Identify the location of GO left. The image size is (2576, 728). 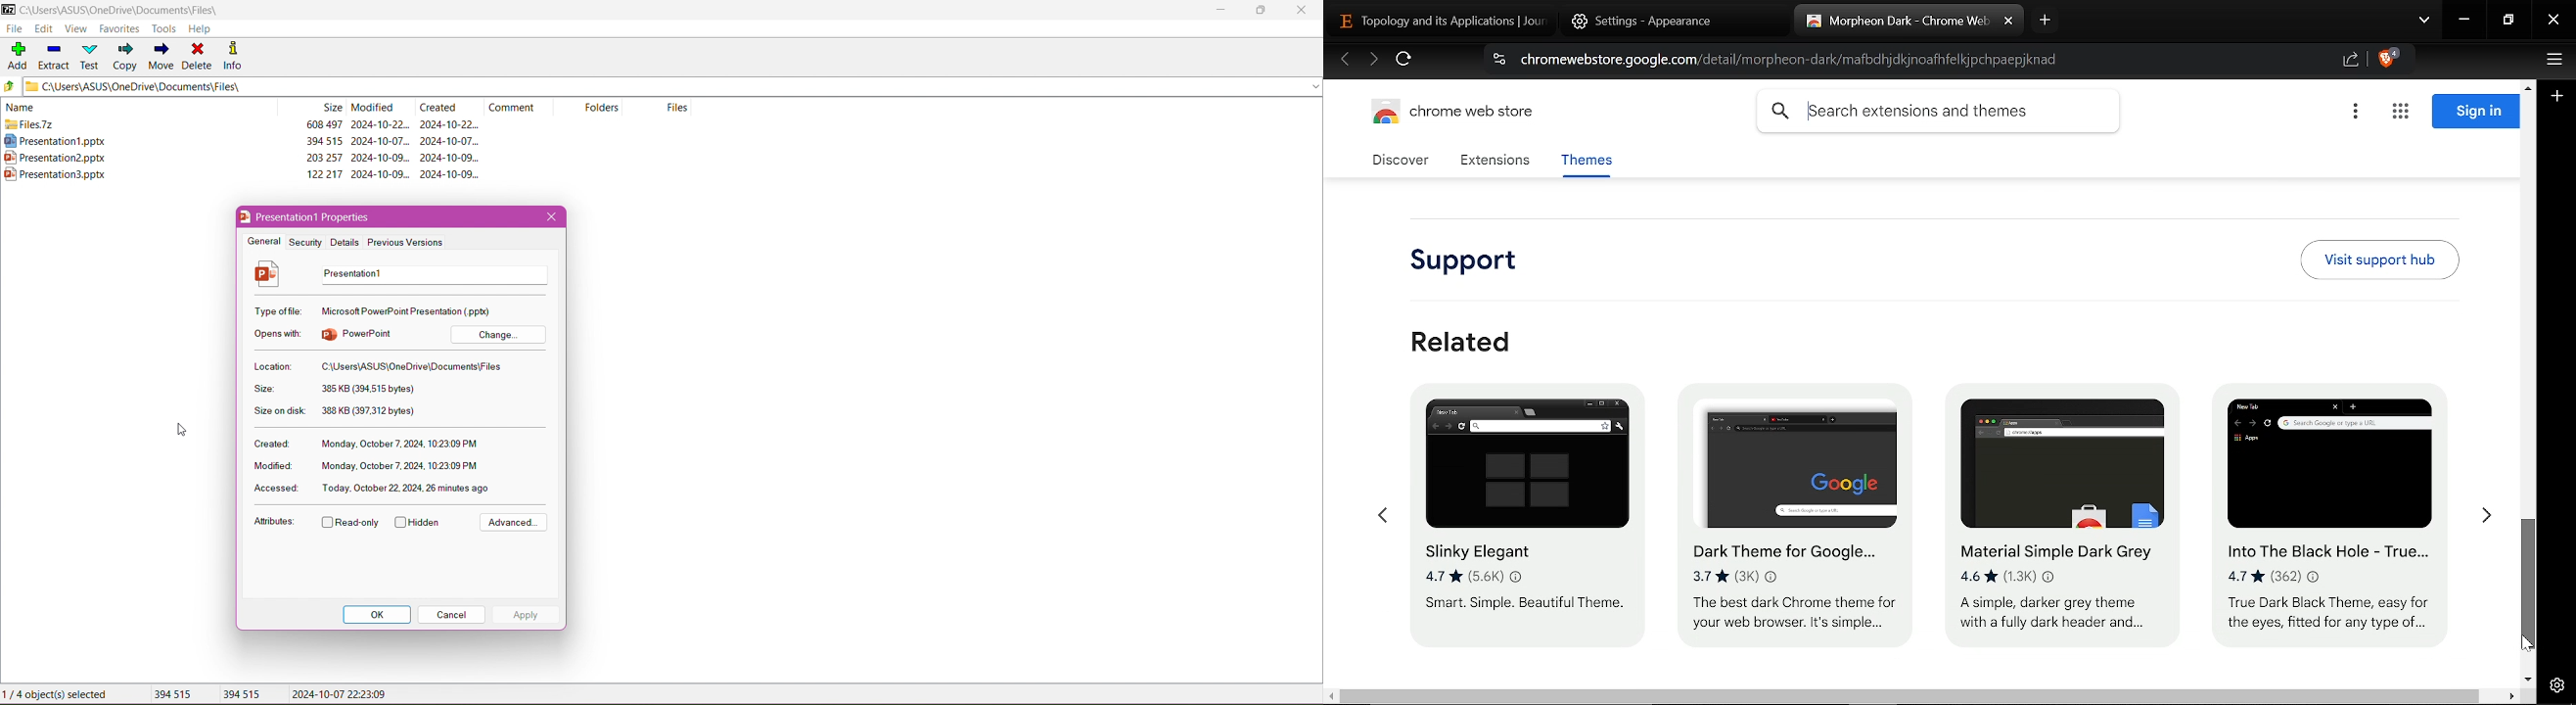
(1381, 517).